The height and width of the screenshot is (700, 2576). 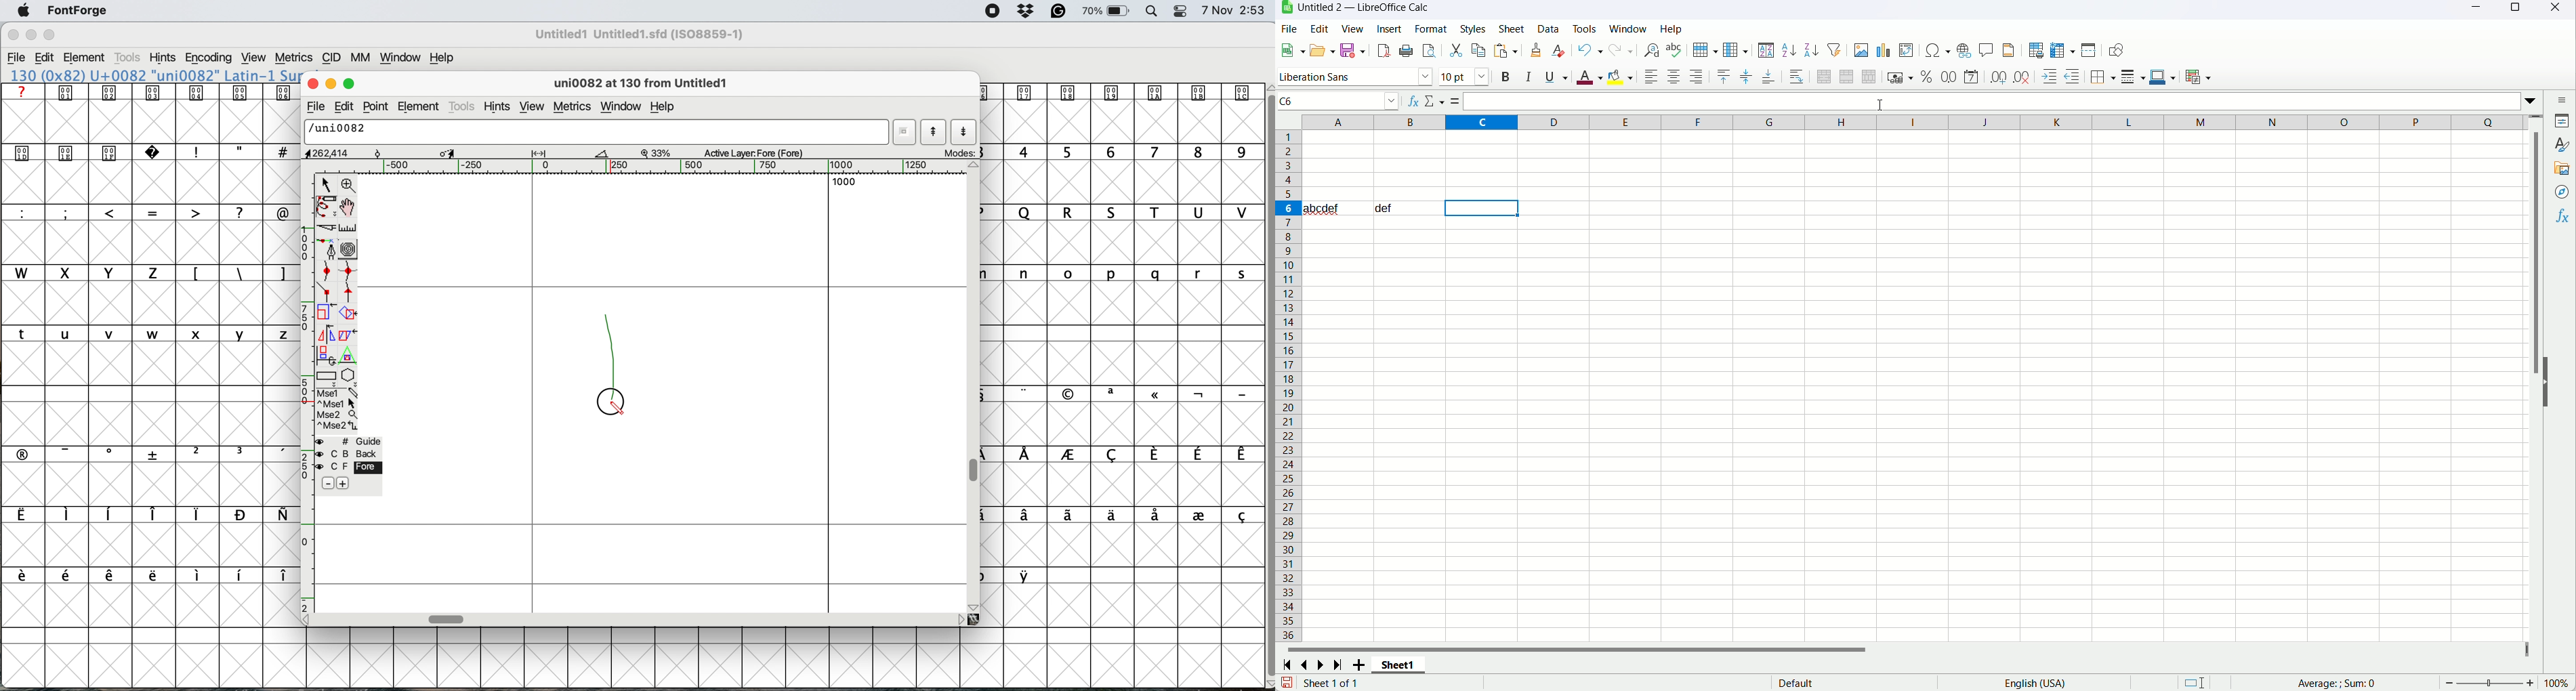 What do you see at coordinates (348, 377) in the screenshot?
I see `star or polygon` at bounding box center [348, 377].